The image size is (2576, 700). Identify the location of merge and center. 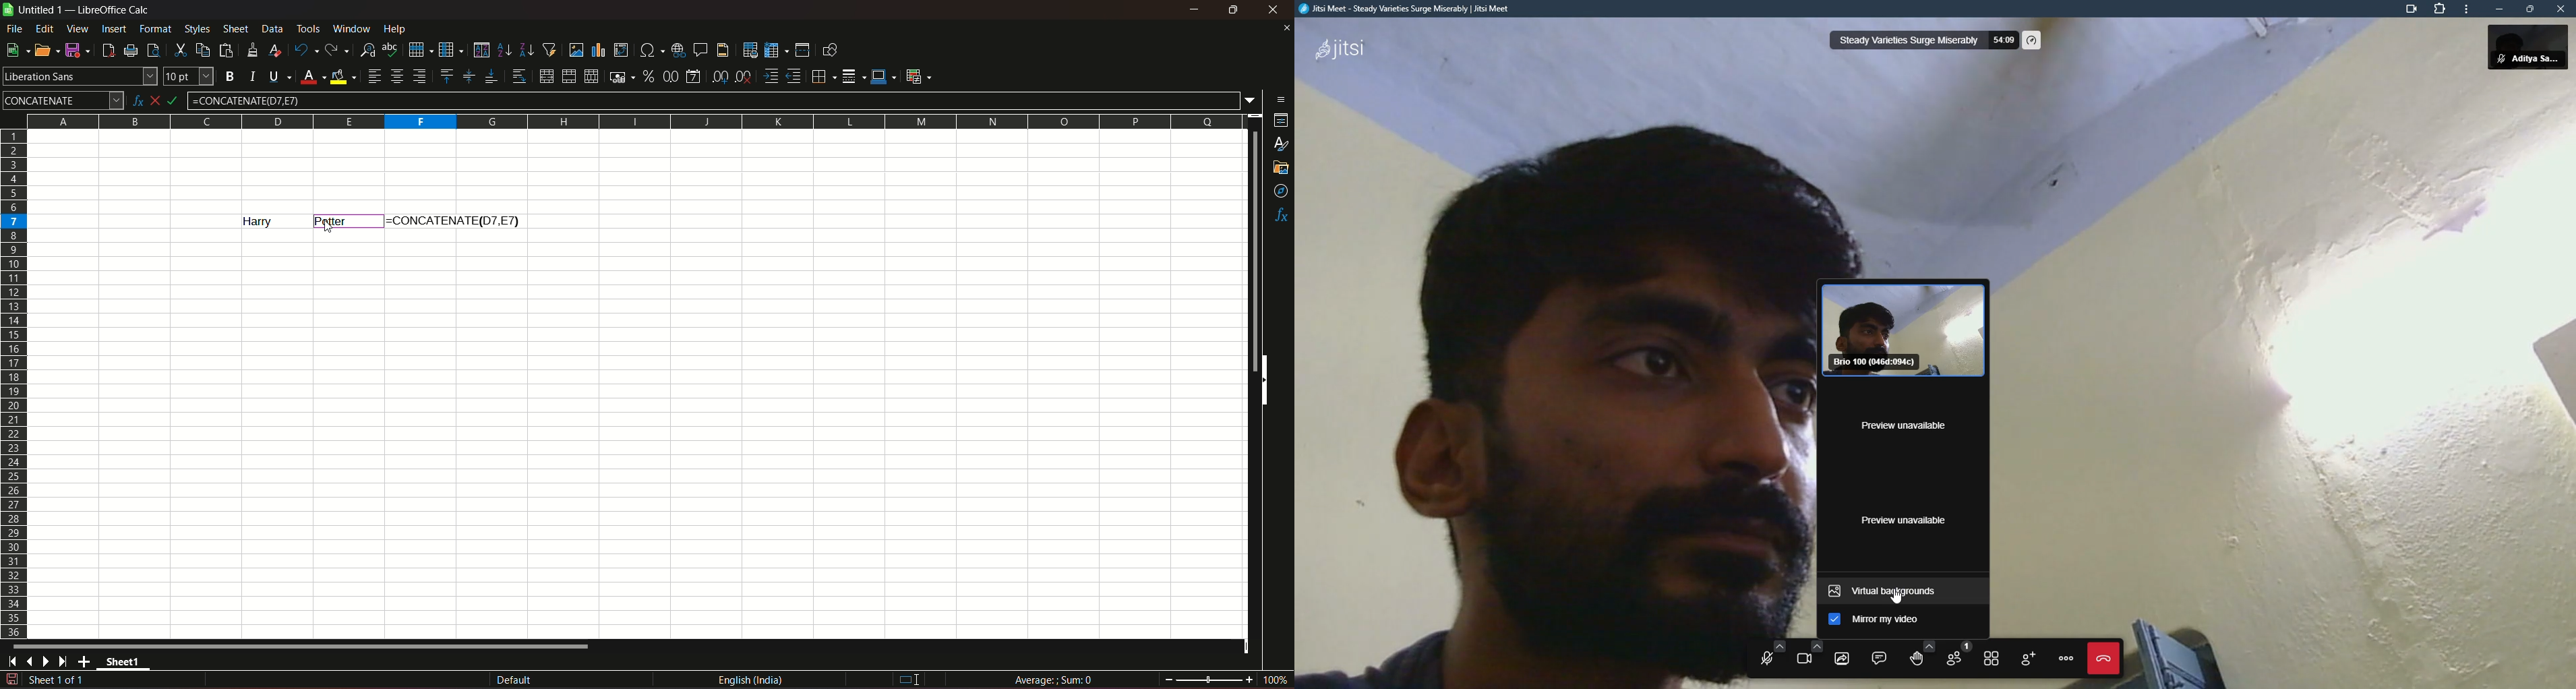
(545, 76).